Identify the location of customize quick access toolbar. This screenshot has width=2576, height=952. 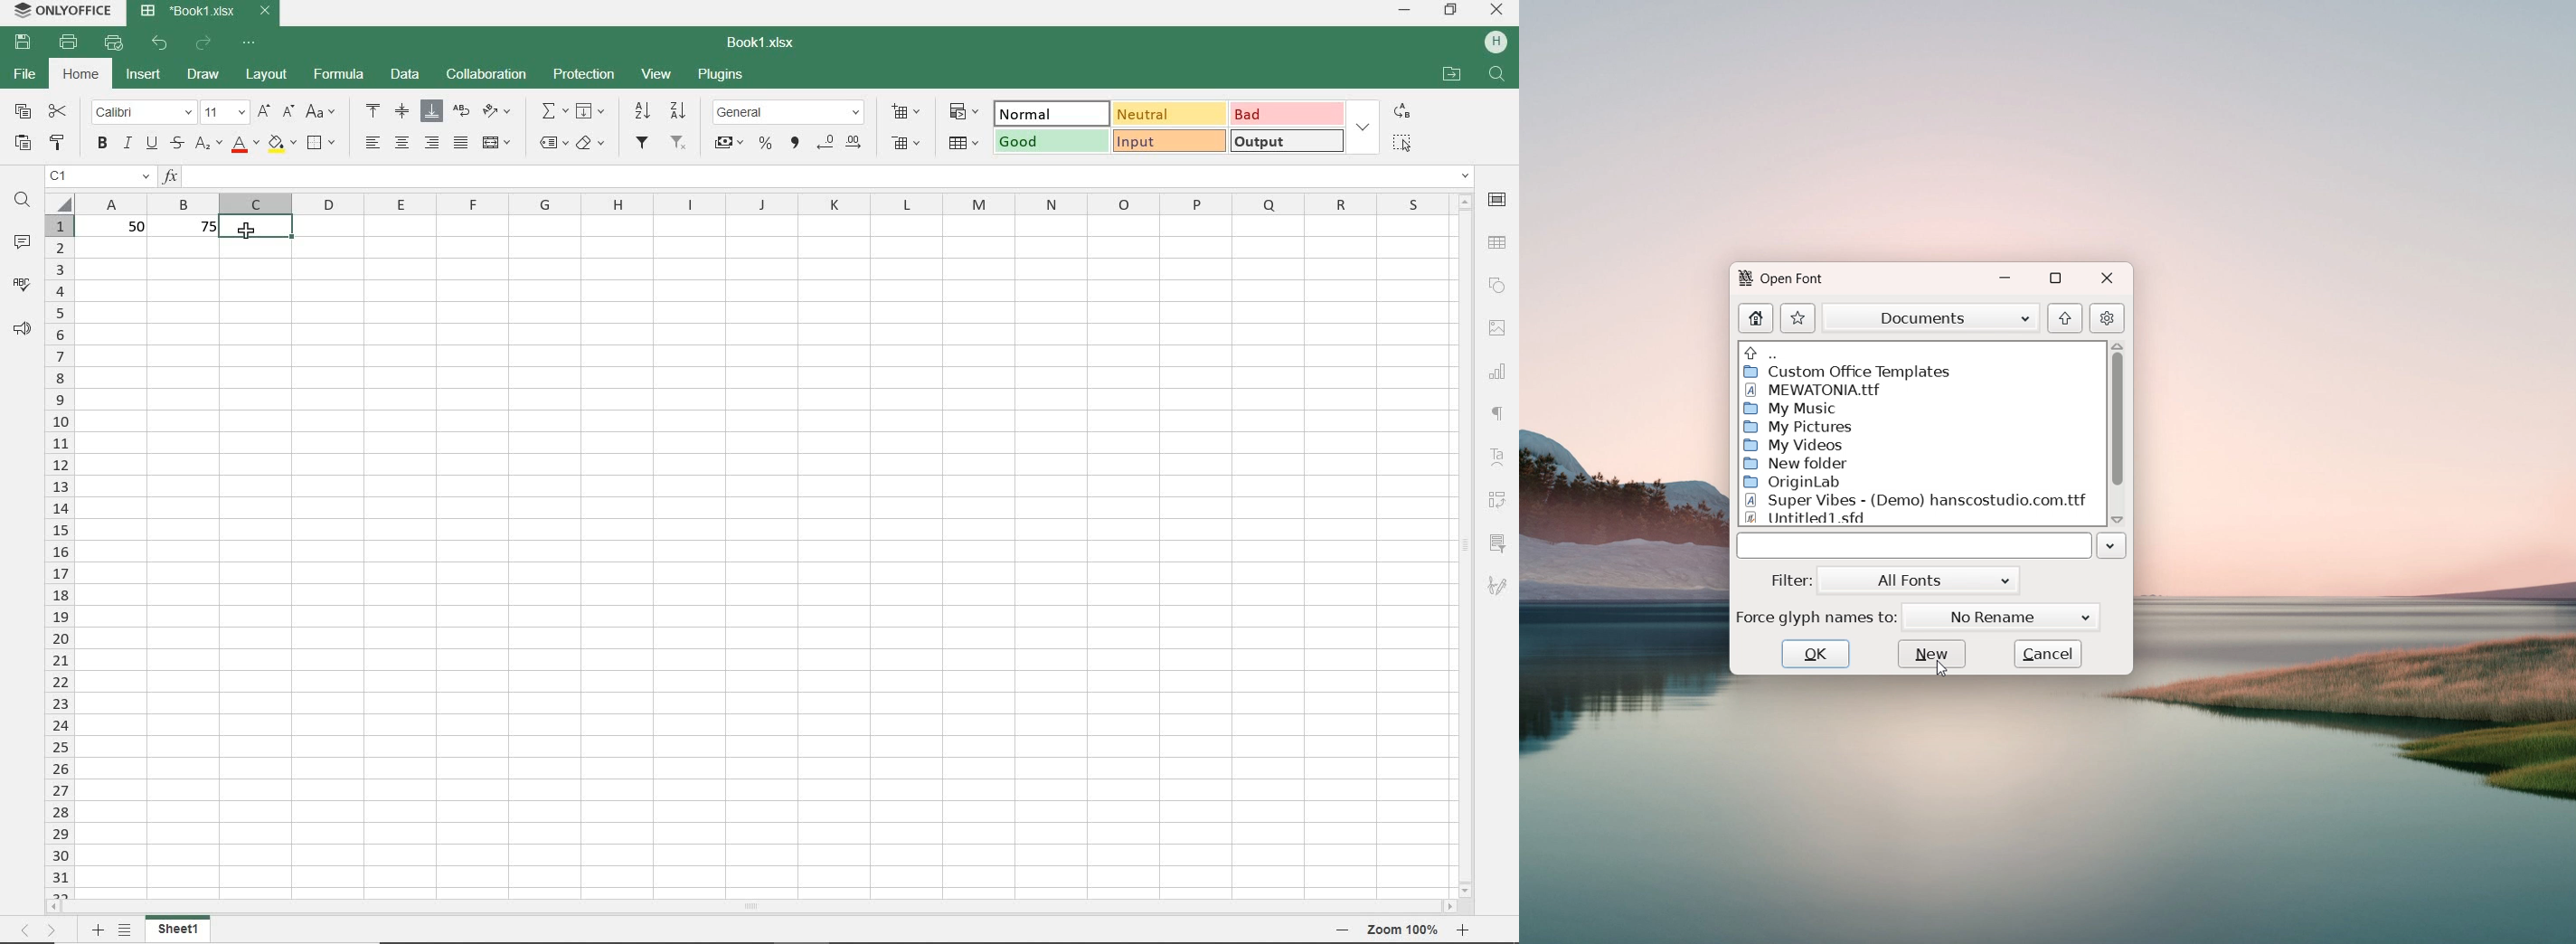
(251, 45).